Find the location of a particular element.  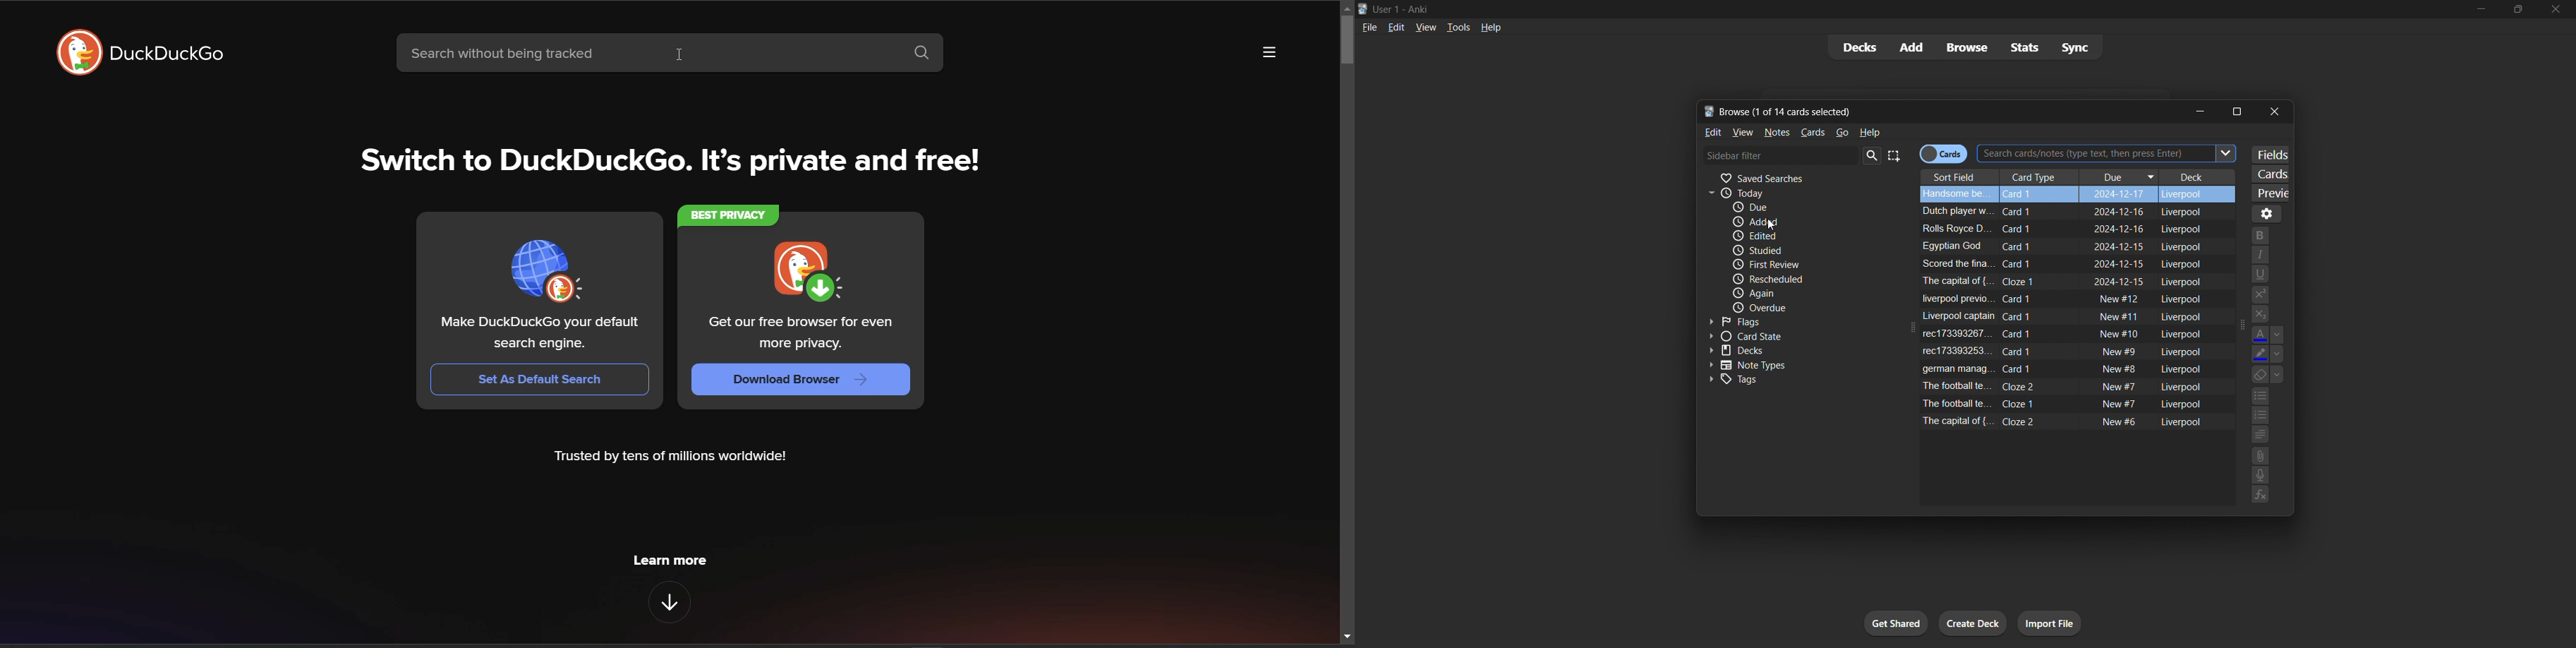

card state filter toggle is located at coordinates (1789, 337).